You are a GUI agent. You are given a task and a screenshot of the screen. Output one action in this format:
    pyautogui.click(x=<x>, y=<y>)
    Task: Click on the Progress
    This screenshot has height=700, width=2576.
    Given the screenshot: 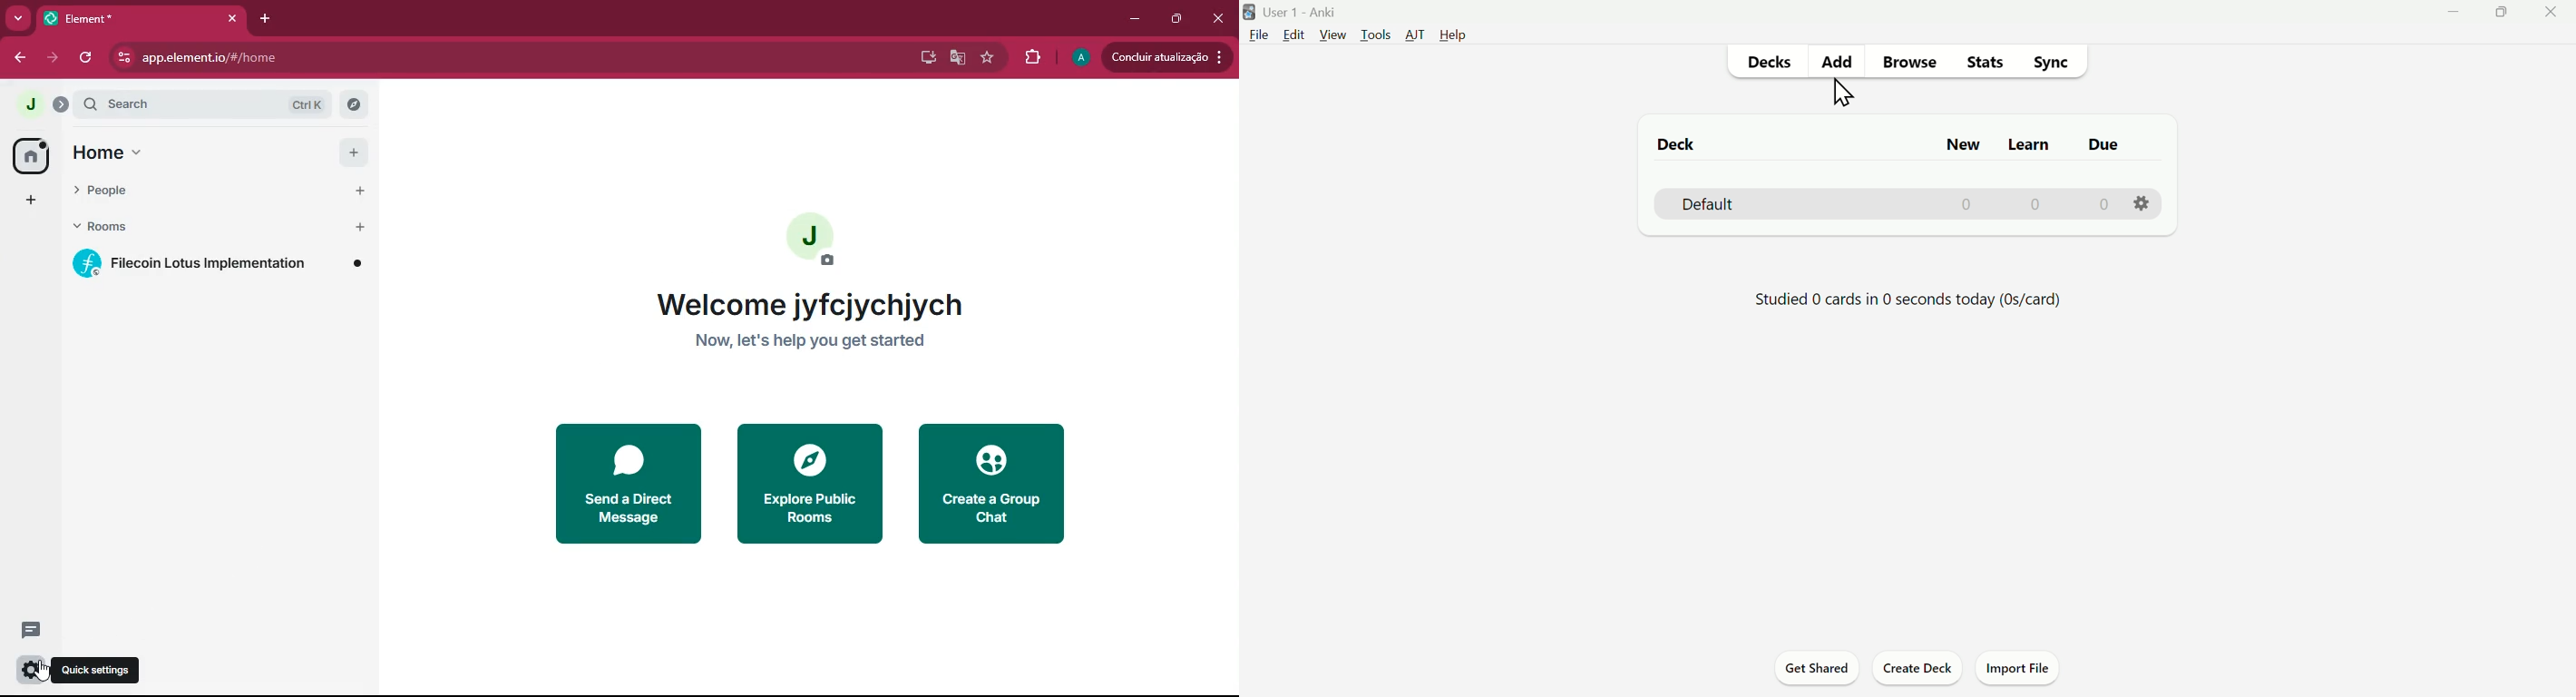 What is the action you would take?
    pyautogui.click(x=1909, y=302)
    